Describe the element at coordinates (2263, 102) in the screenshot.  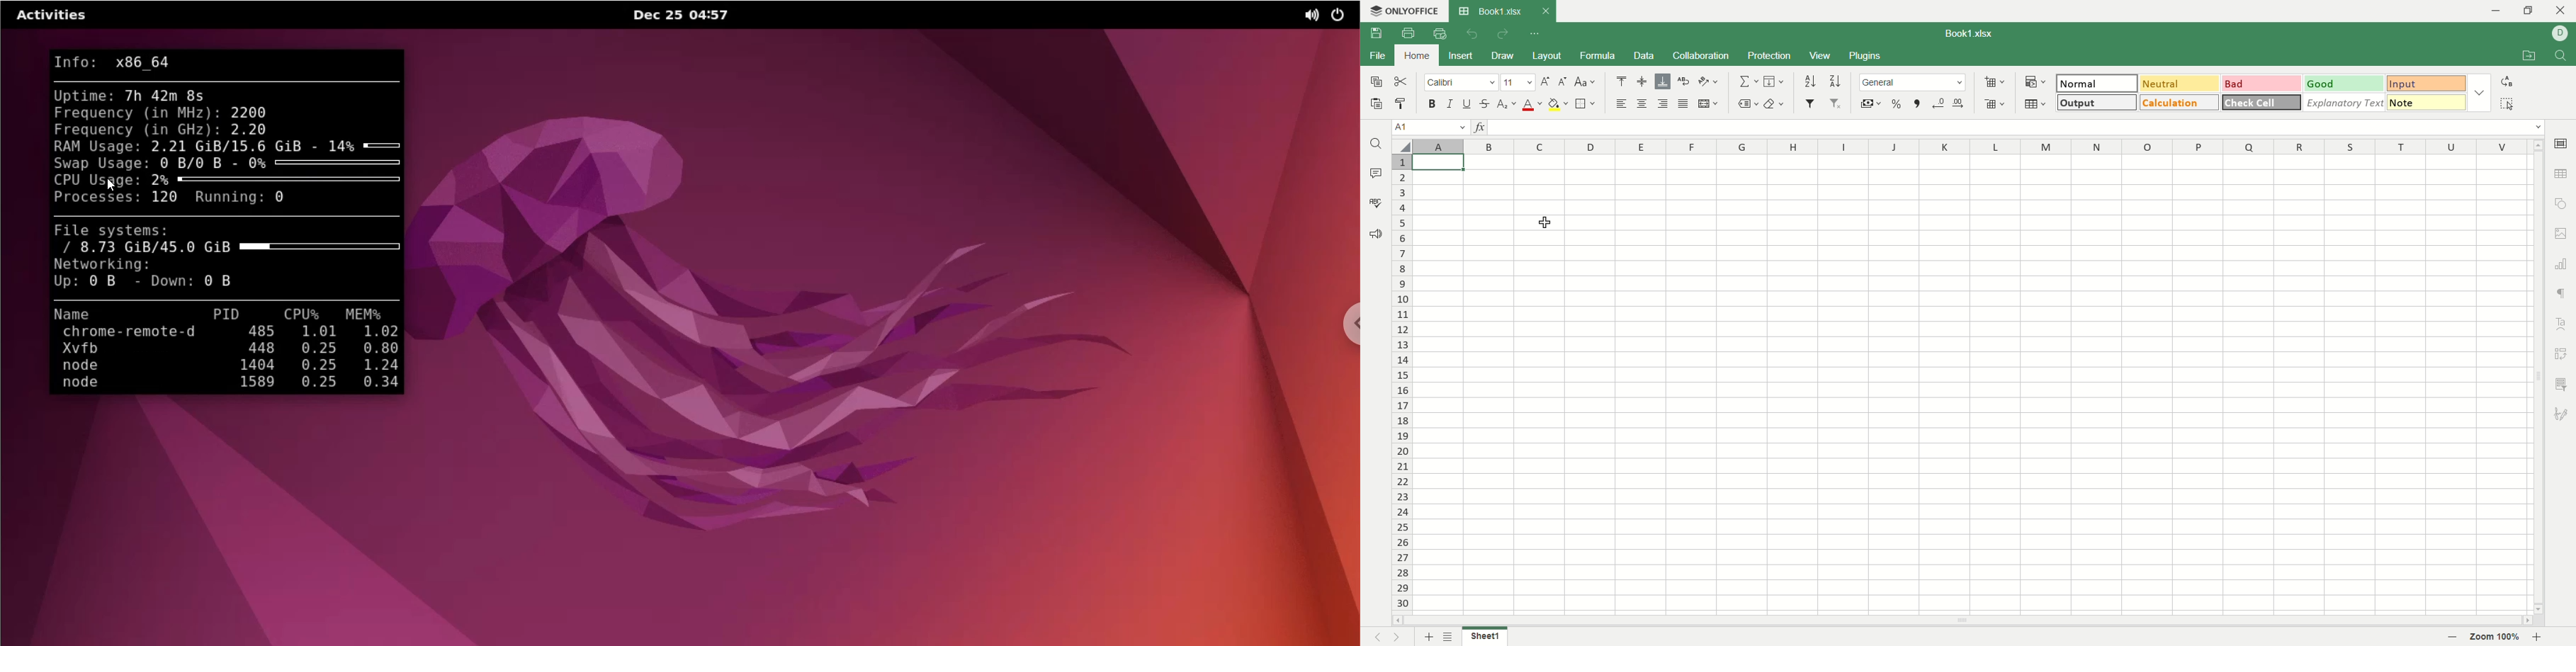
I see `check cell` at that location.